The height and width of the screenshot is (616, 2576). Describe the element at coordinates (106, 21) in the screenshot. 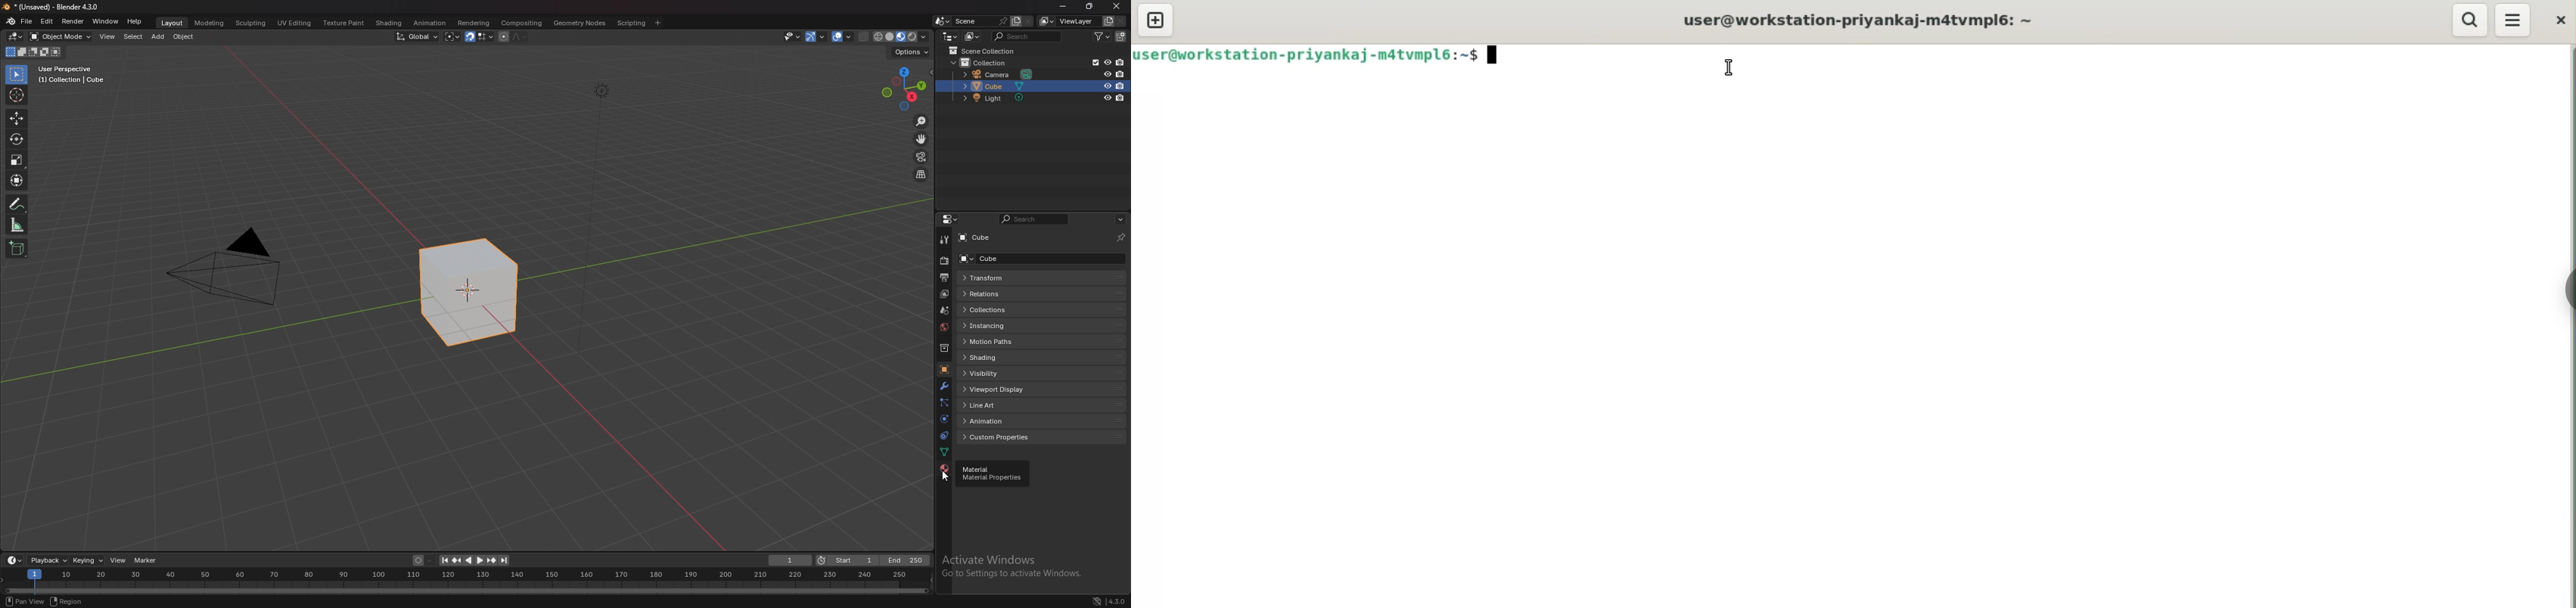

I see `window` at that location.